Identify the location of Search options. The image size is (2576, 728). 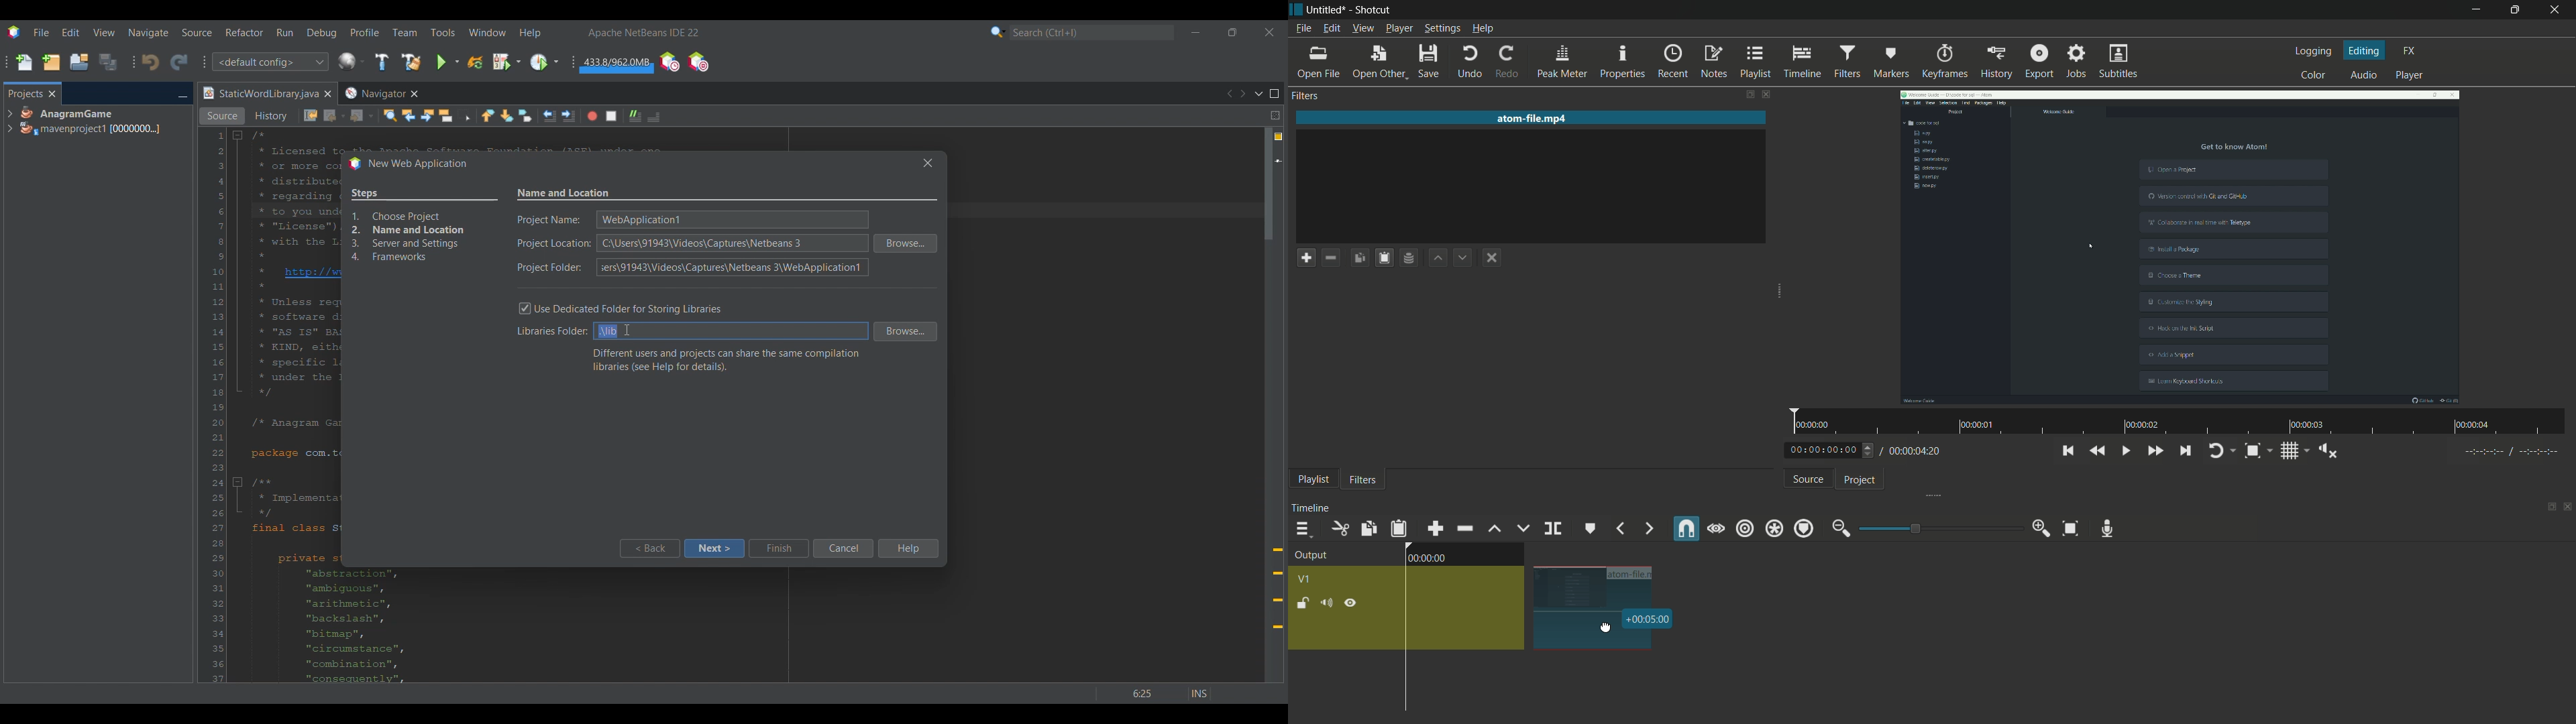
(998, 32).